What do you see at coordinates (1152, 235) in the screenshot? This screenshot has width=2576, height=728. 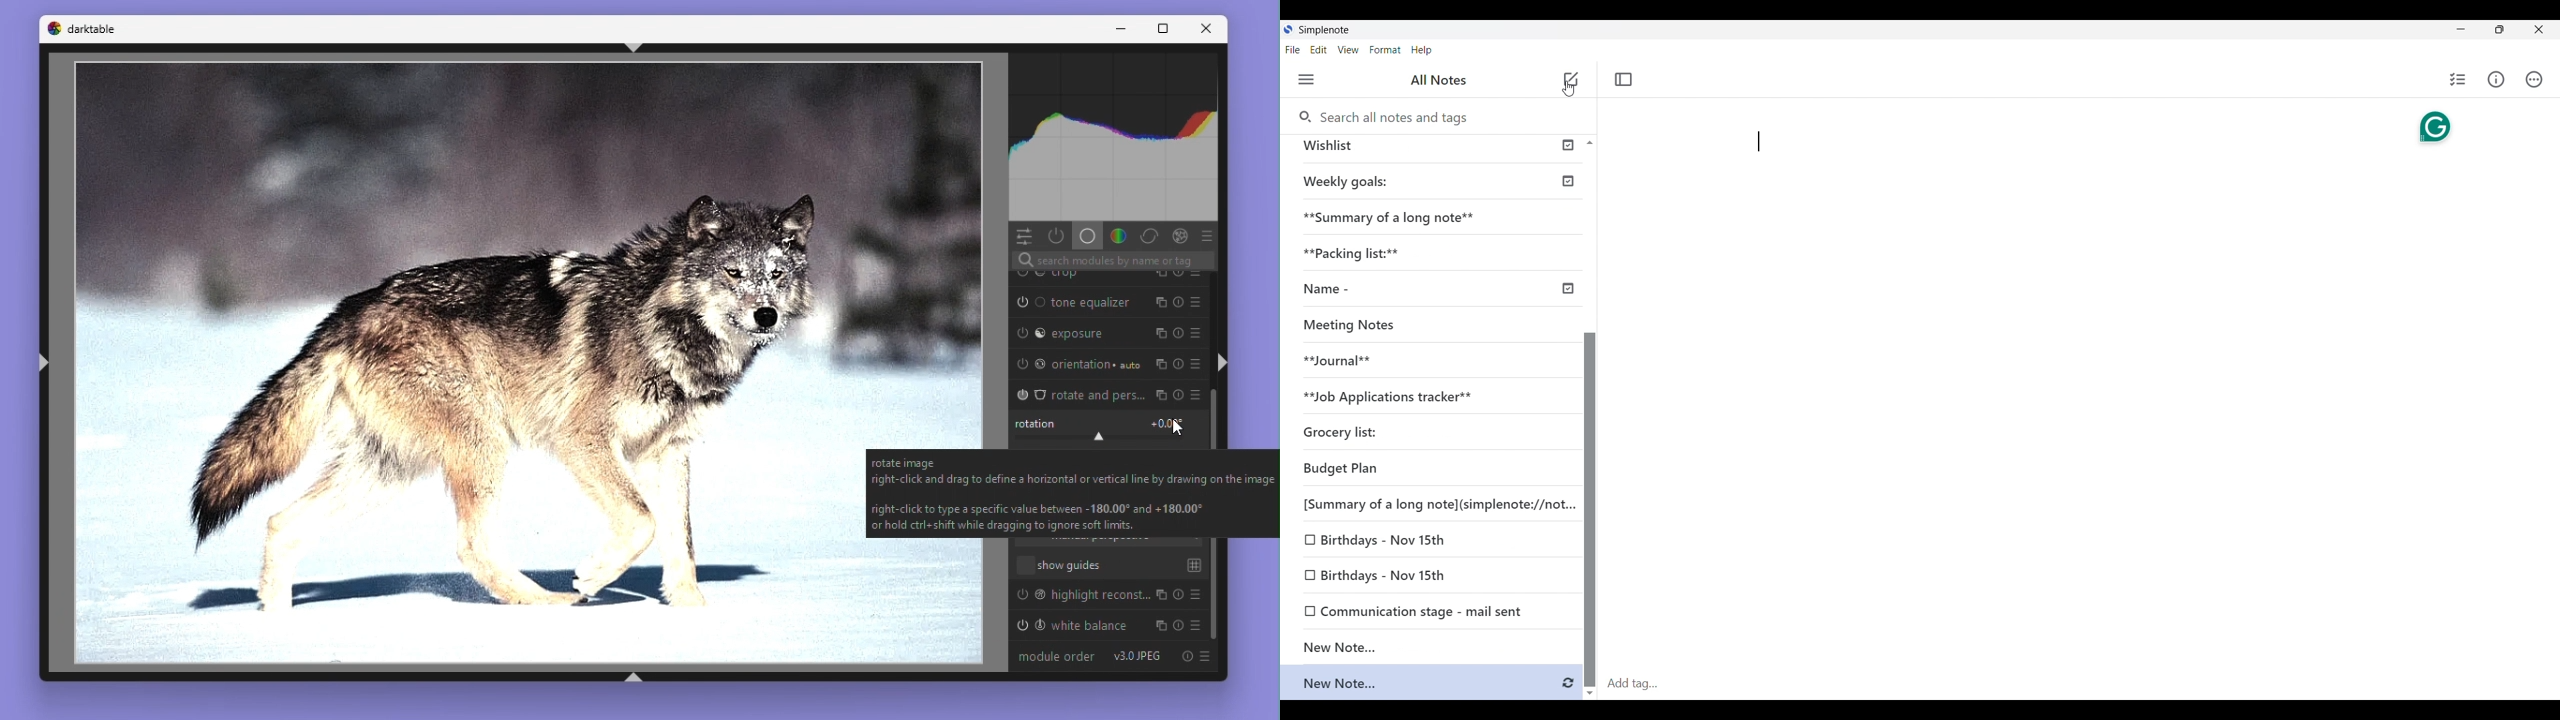 I see `Correct` at bounding box center [1152, 235].